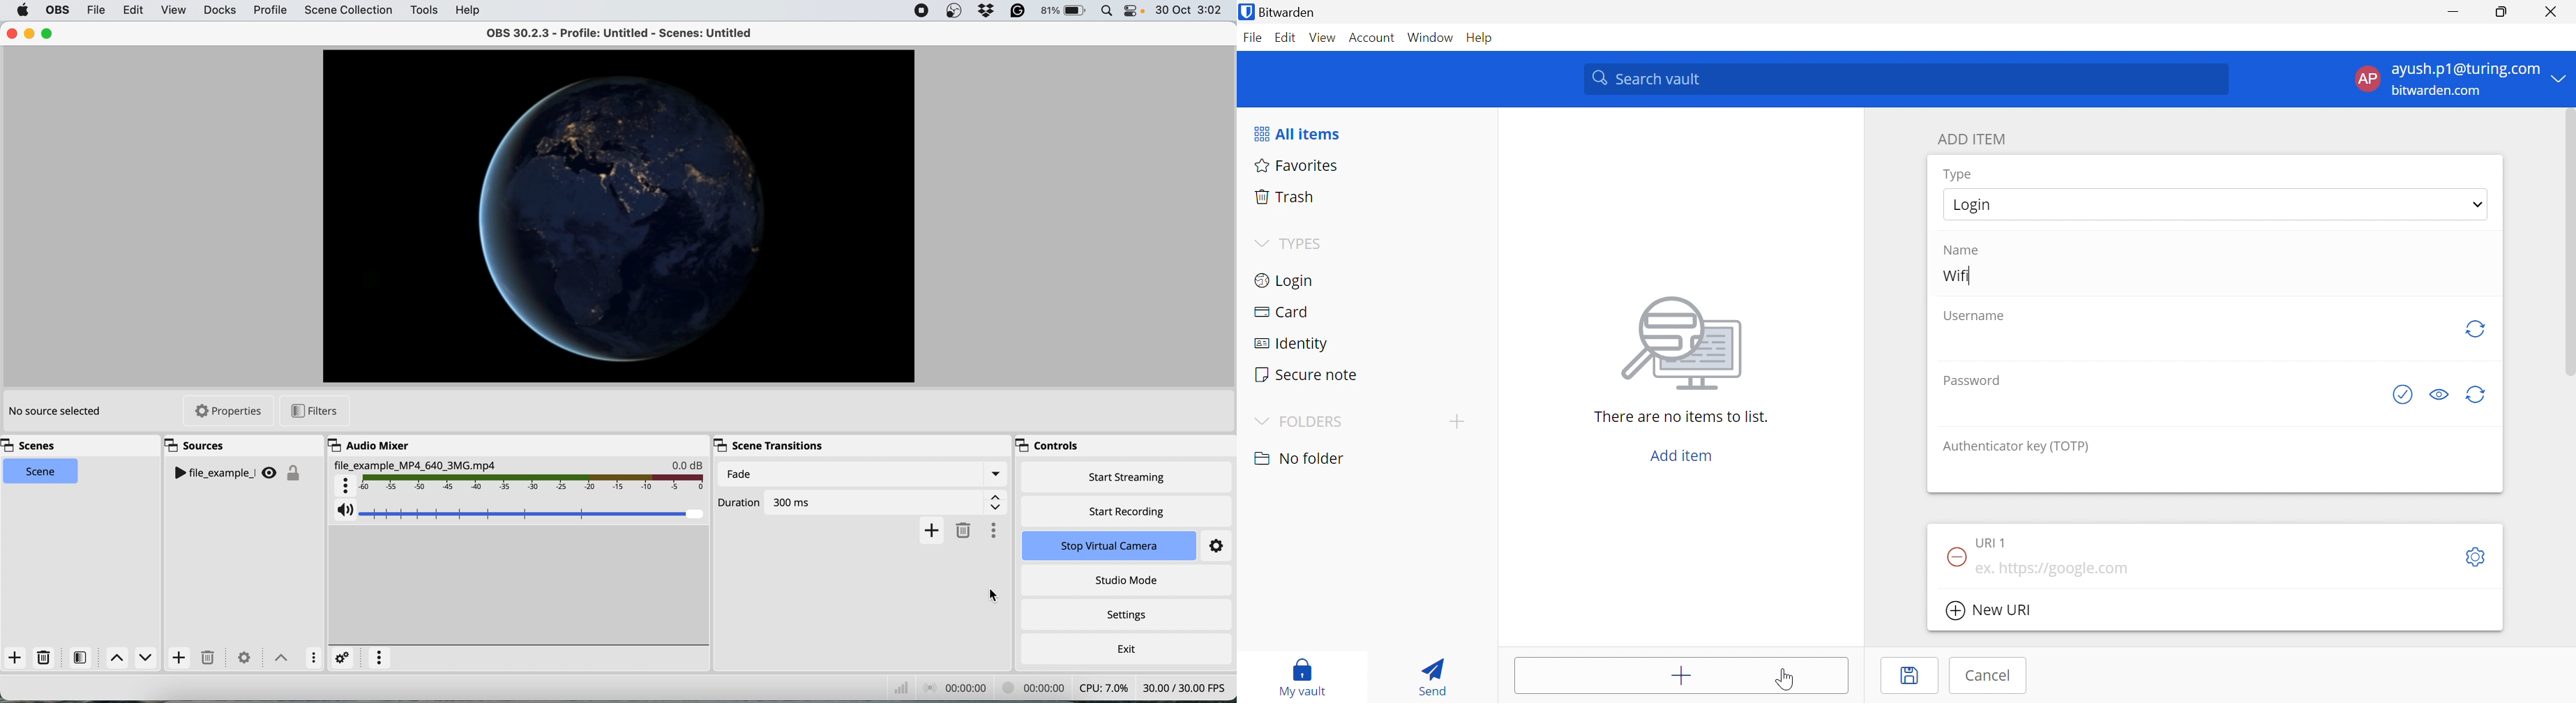 This screenshot has height=728, width=2576. I want to click on cursor, so click(995, 592).